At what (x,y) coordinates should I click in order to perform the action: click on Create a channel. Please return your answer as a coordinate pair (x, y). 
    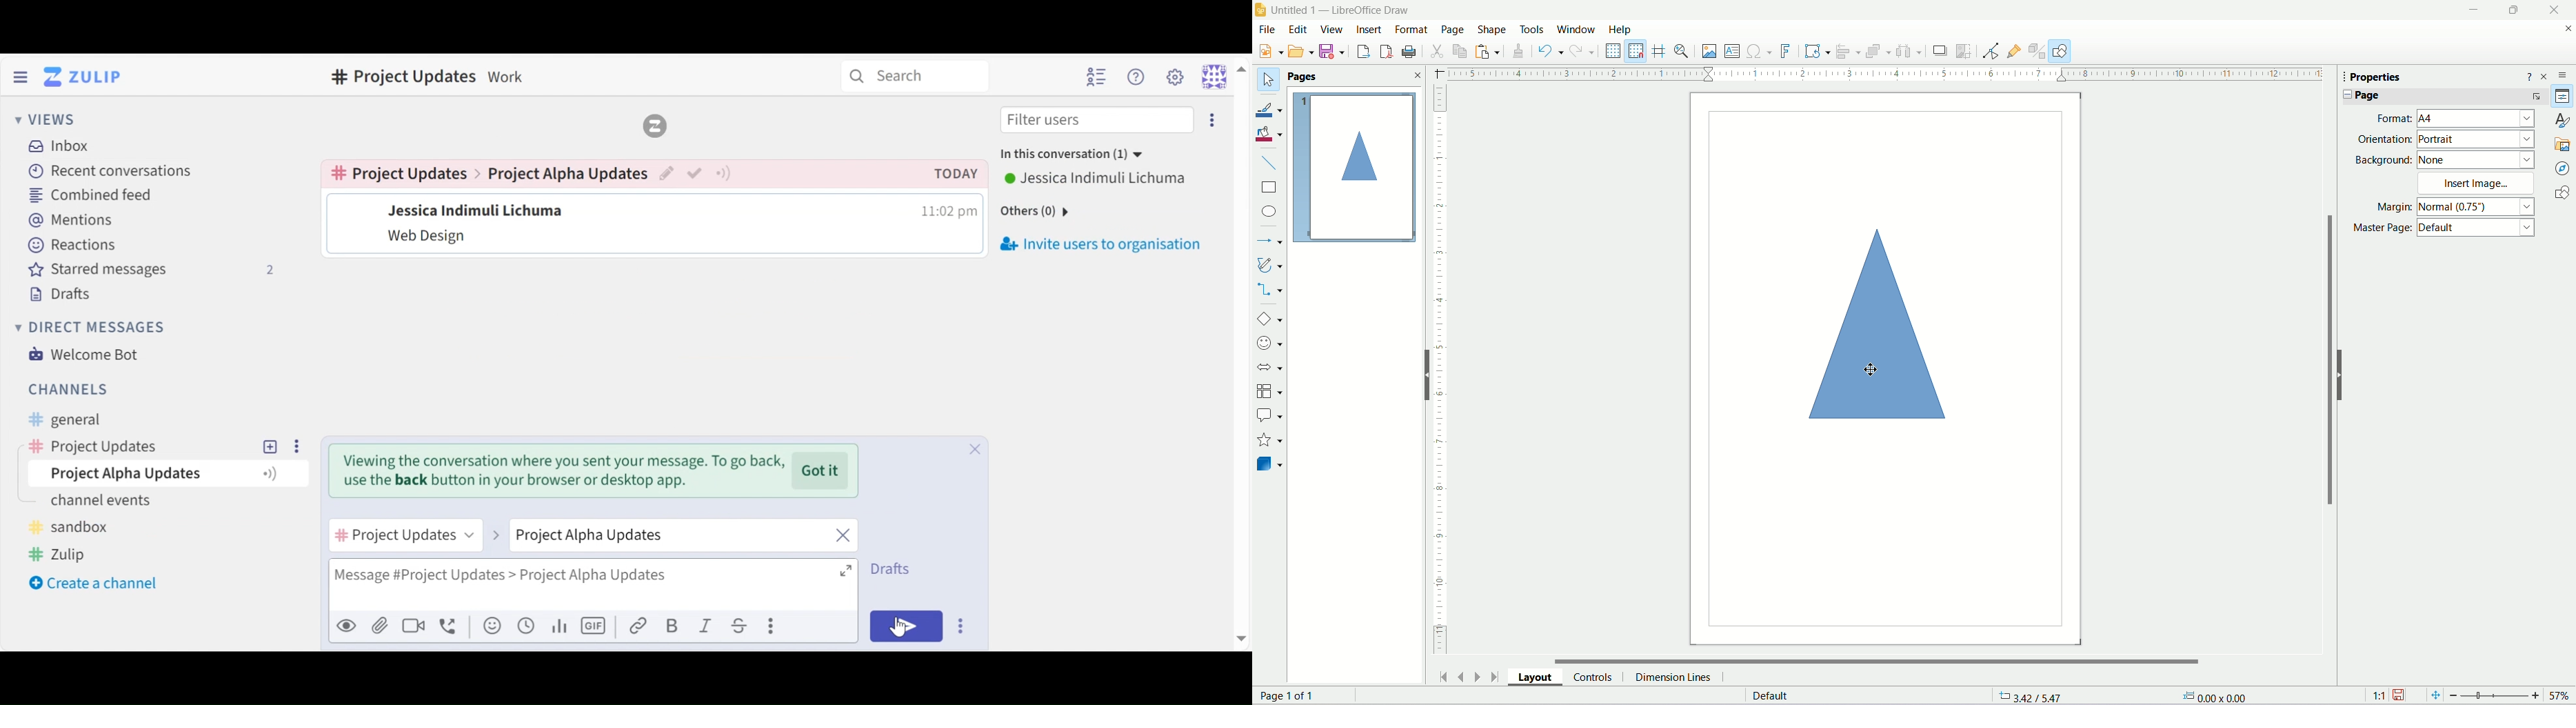
    Looking at the image, I should click on (96, 583).